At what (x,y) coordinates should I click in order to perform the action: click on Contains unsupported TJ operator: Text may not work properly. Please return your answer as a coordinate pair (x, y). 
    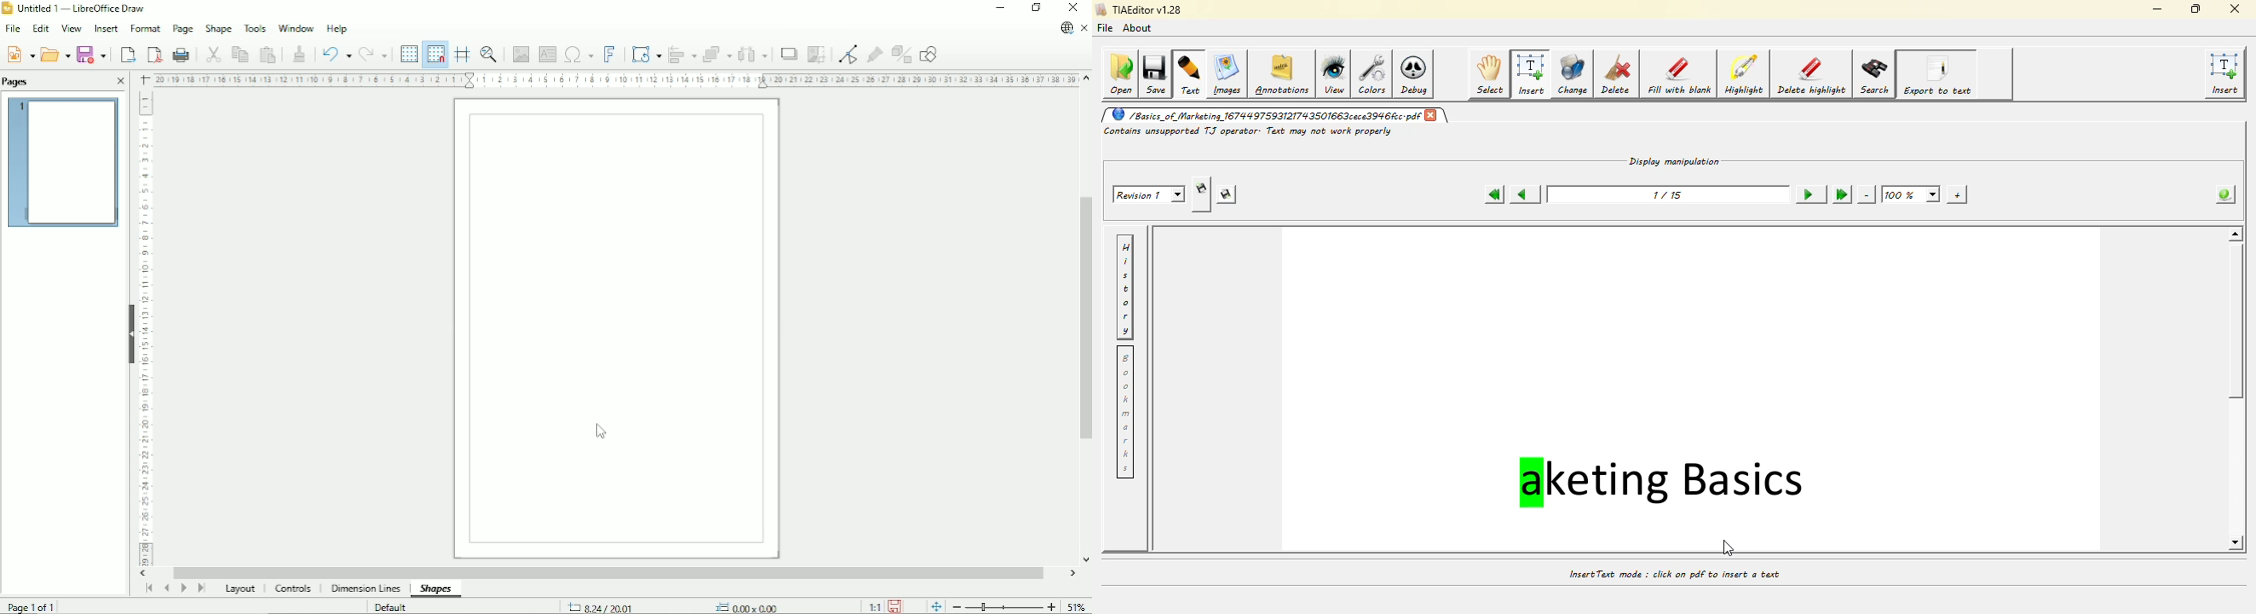
    Looking at the image, I should click on (1249, 131).